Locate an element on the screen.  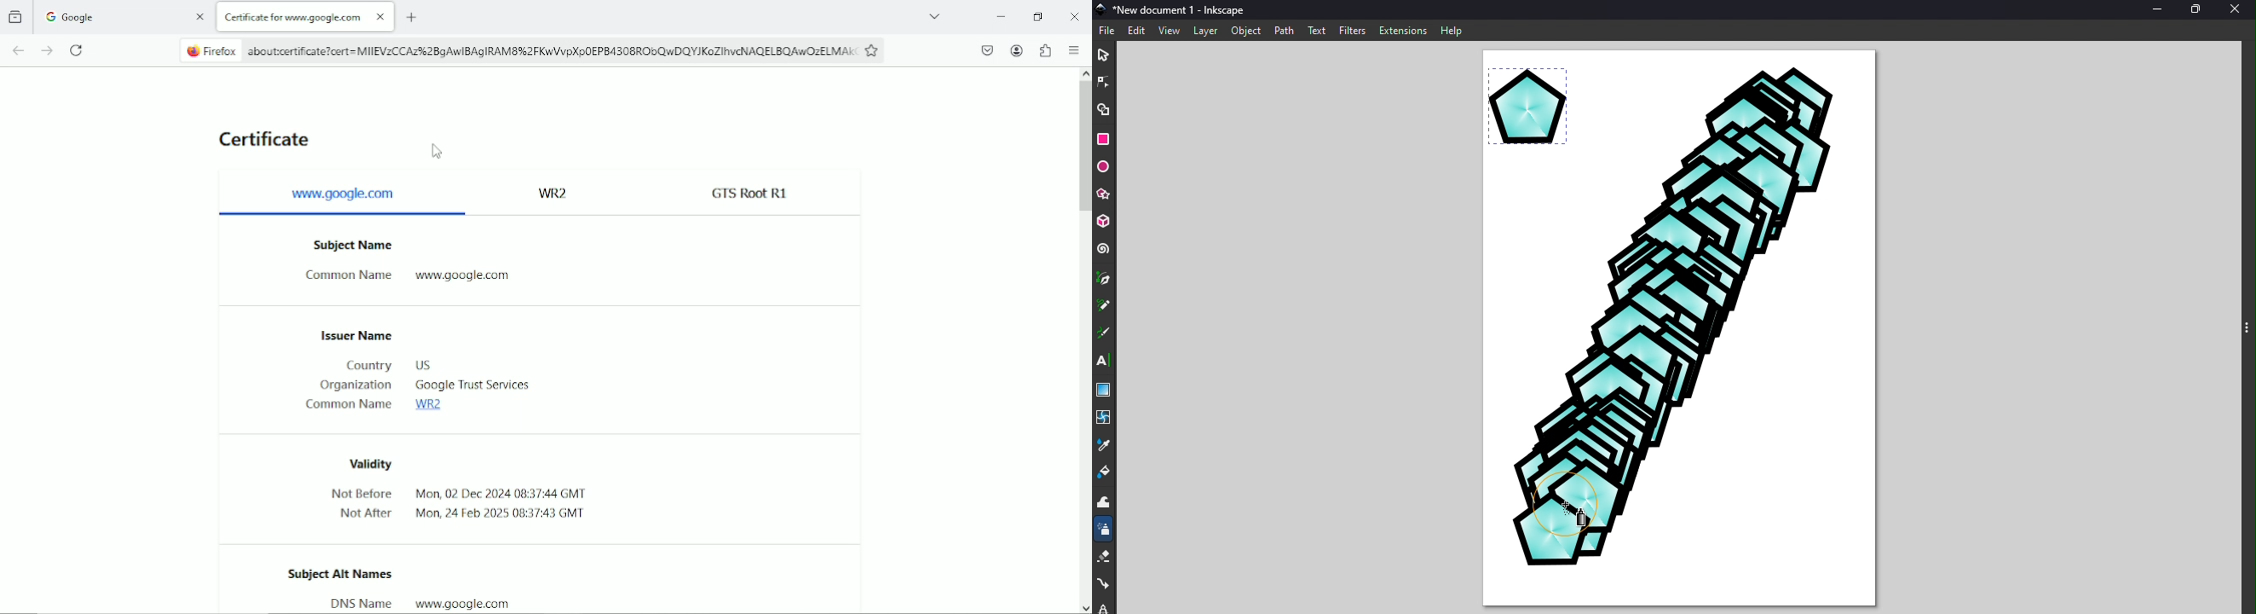
Go forward is located at coordinates (44, 50).